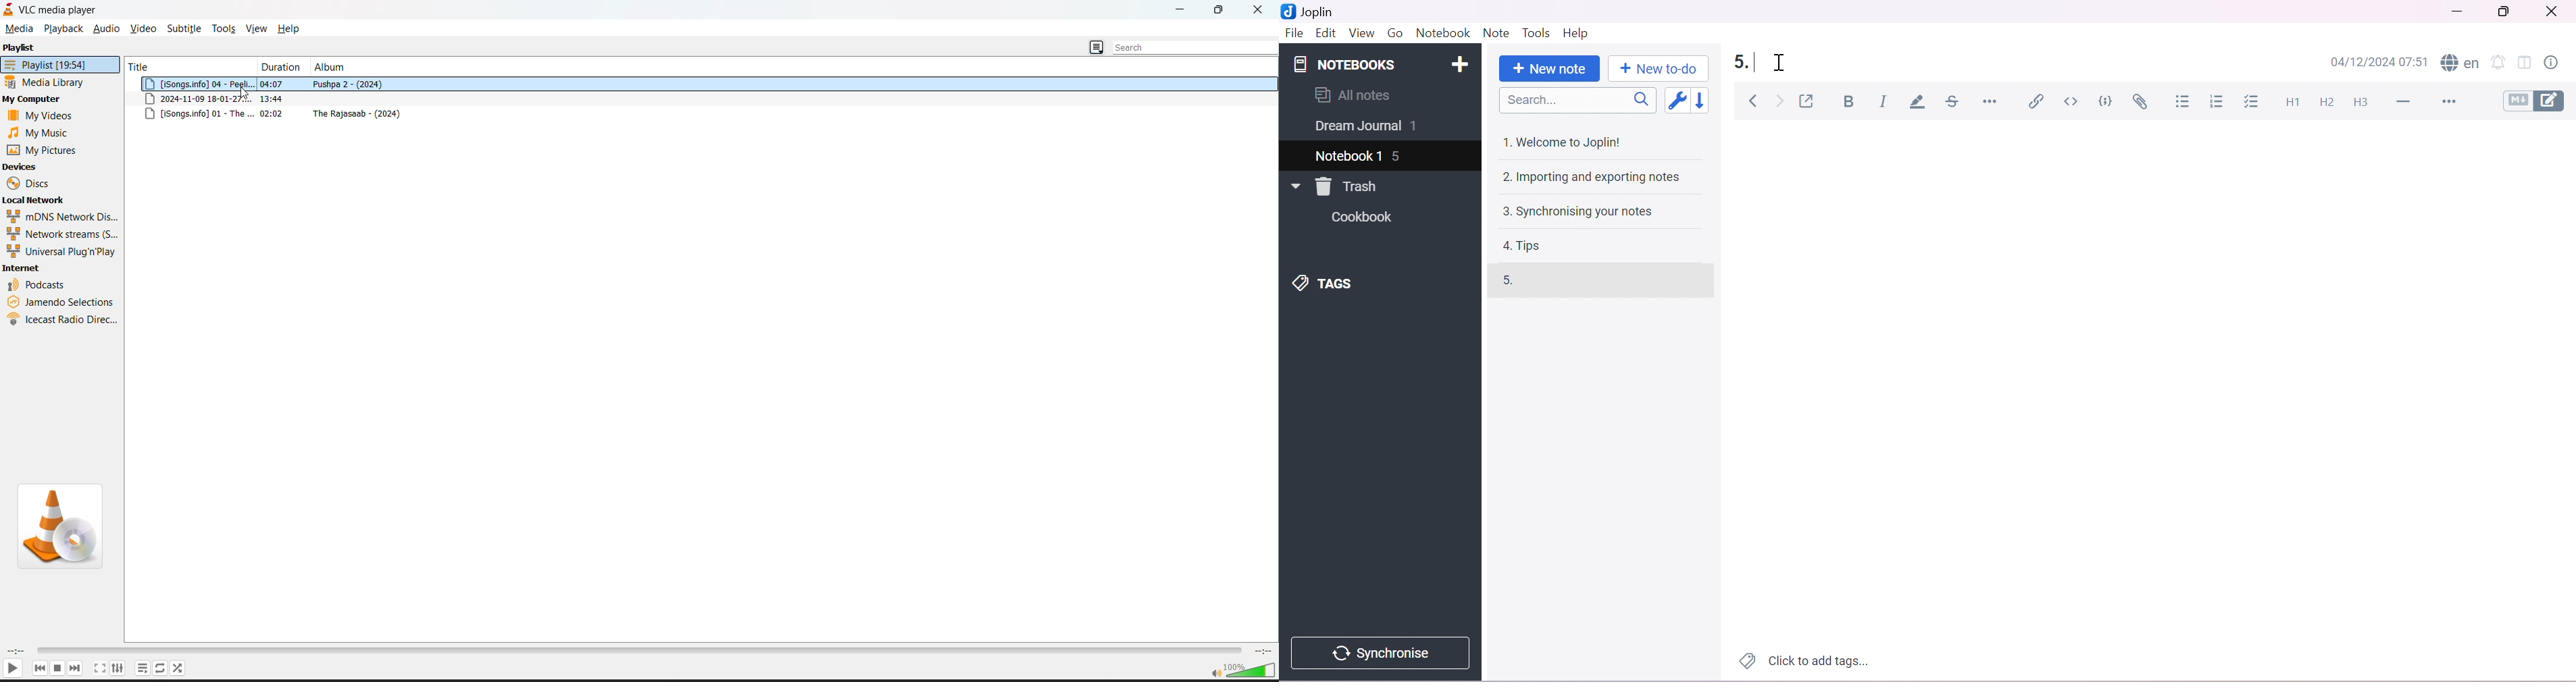 Image resolution: width=2576 pixels, height=700 pixels. I want to click on jamendo selections, so click(63, 302).